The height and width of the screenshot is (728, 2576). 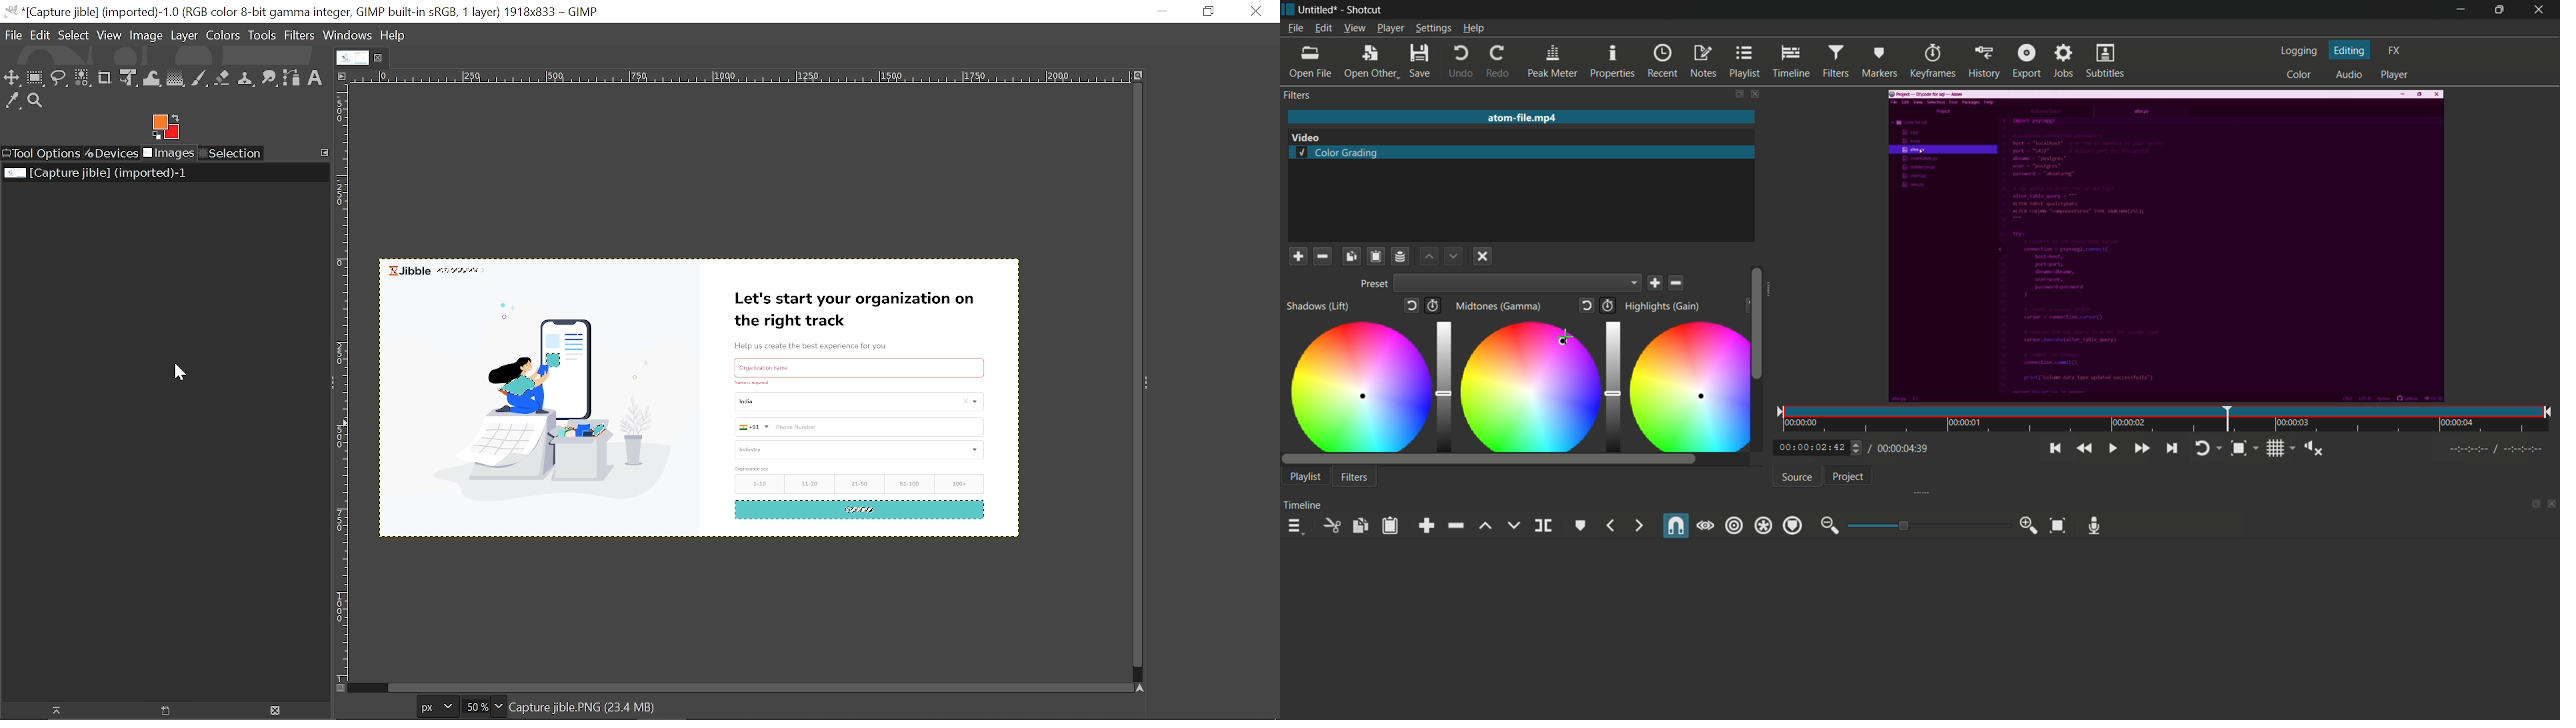 I want to click on Edit, so click(x=41, y=34).